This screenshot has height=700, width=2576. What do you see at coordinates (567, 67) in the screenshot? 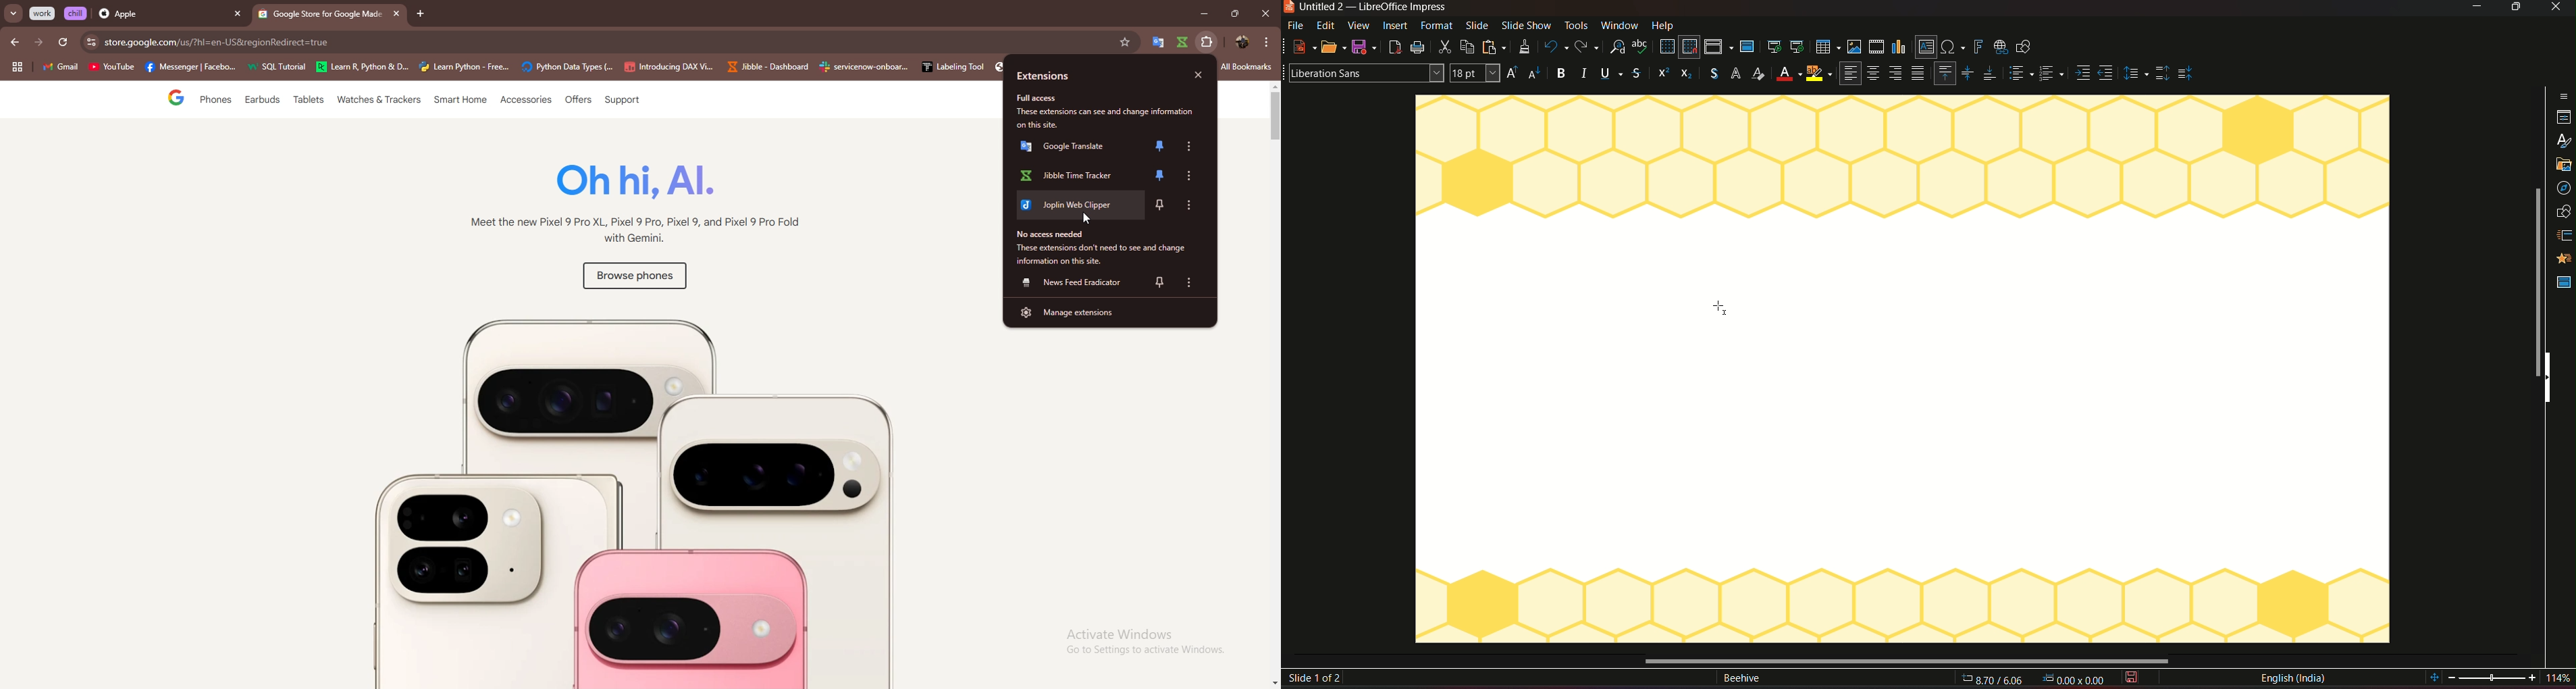
I see `Phyton Data Types(...` at bounding box center [567, 67].